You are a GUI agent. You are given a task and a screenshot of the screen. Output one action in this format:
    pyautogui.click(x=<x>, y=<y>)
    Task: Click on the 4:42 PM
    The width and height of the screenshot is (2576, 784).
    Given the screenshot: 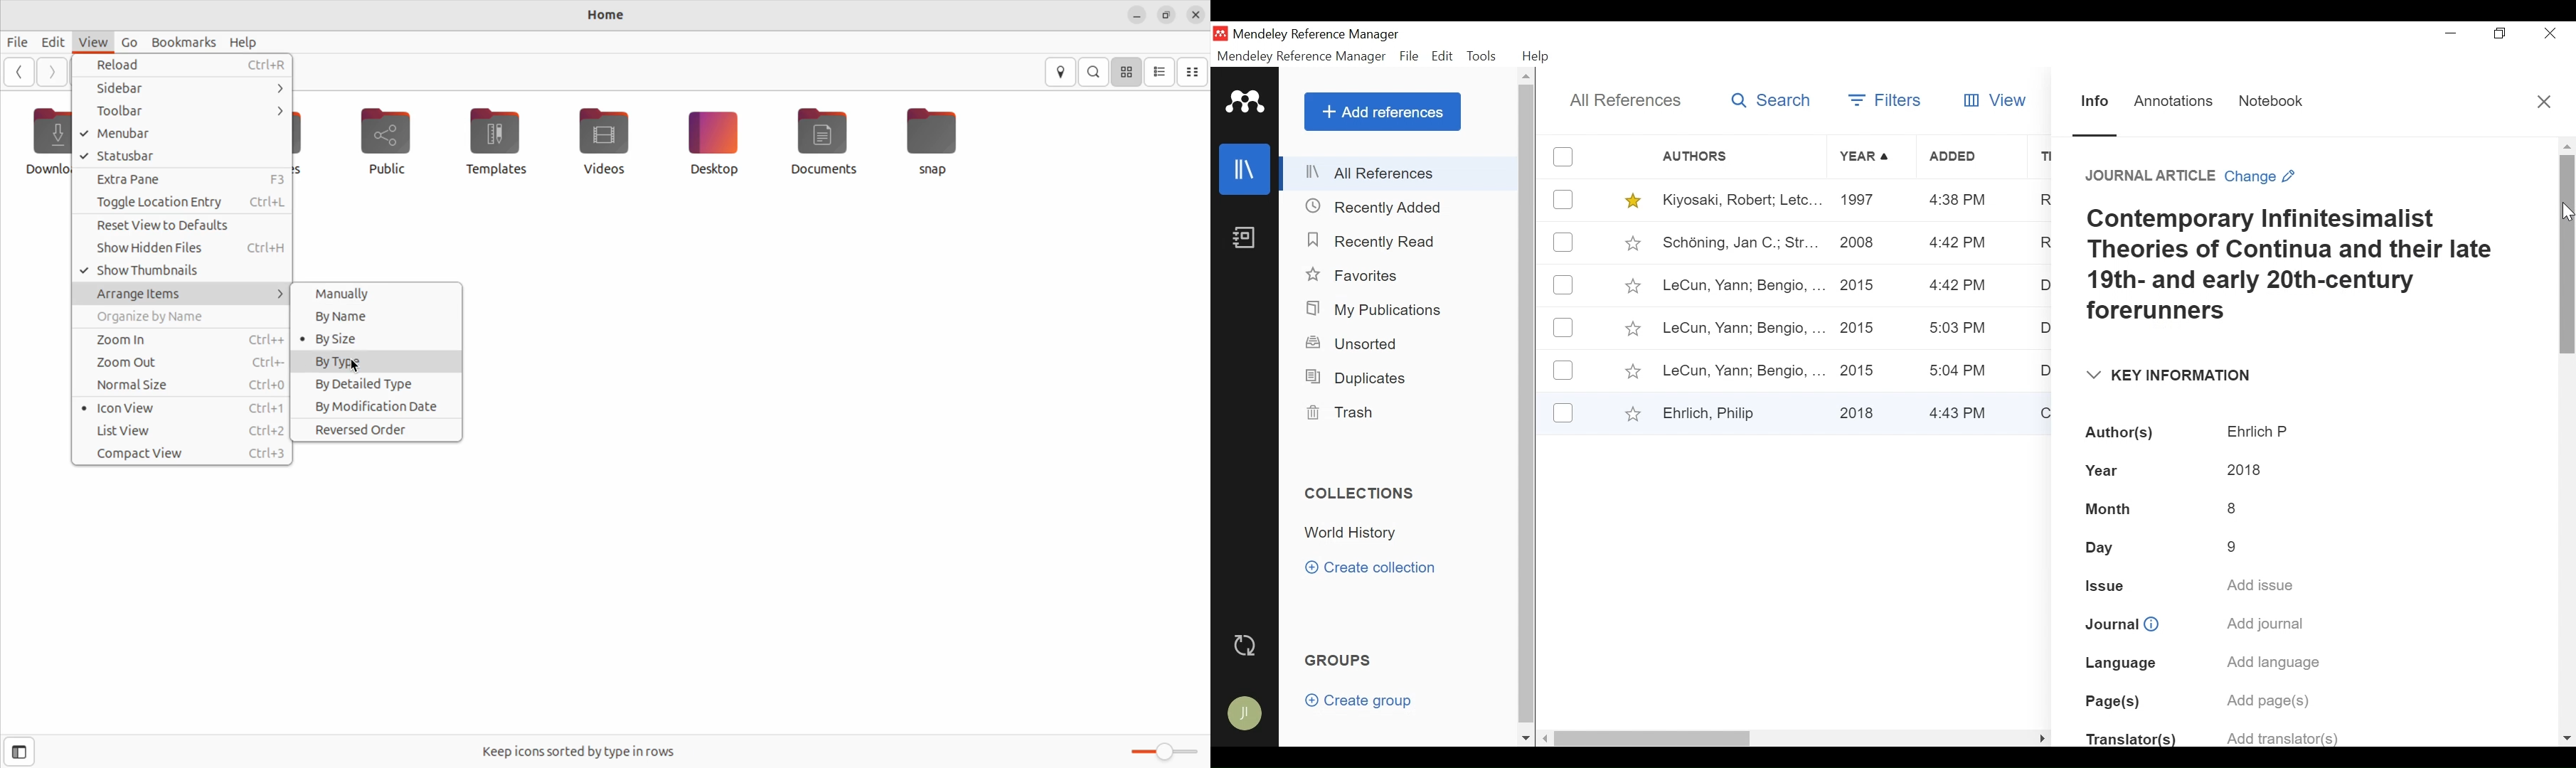 What is the action you would take?
    pyautogui.click(x=1957, y=244)
    